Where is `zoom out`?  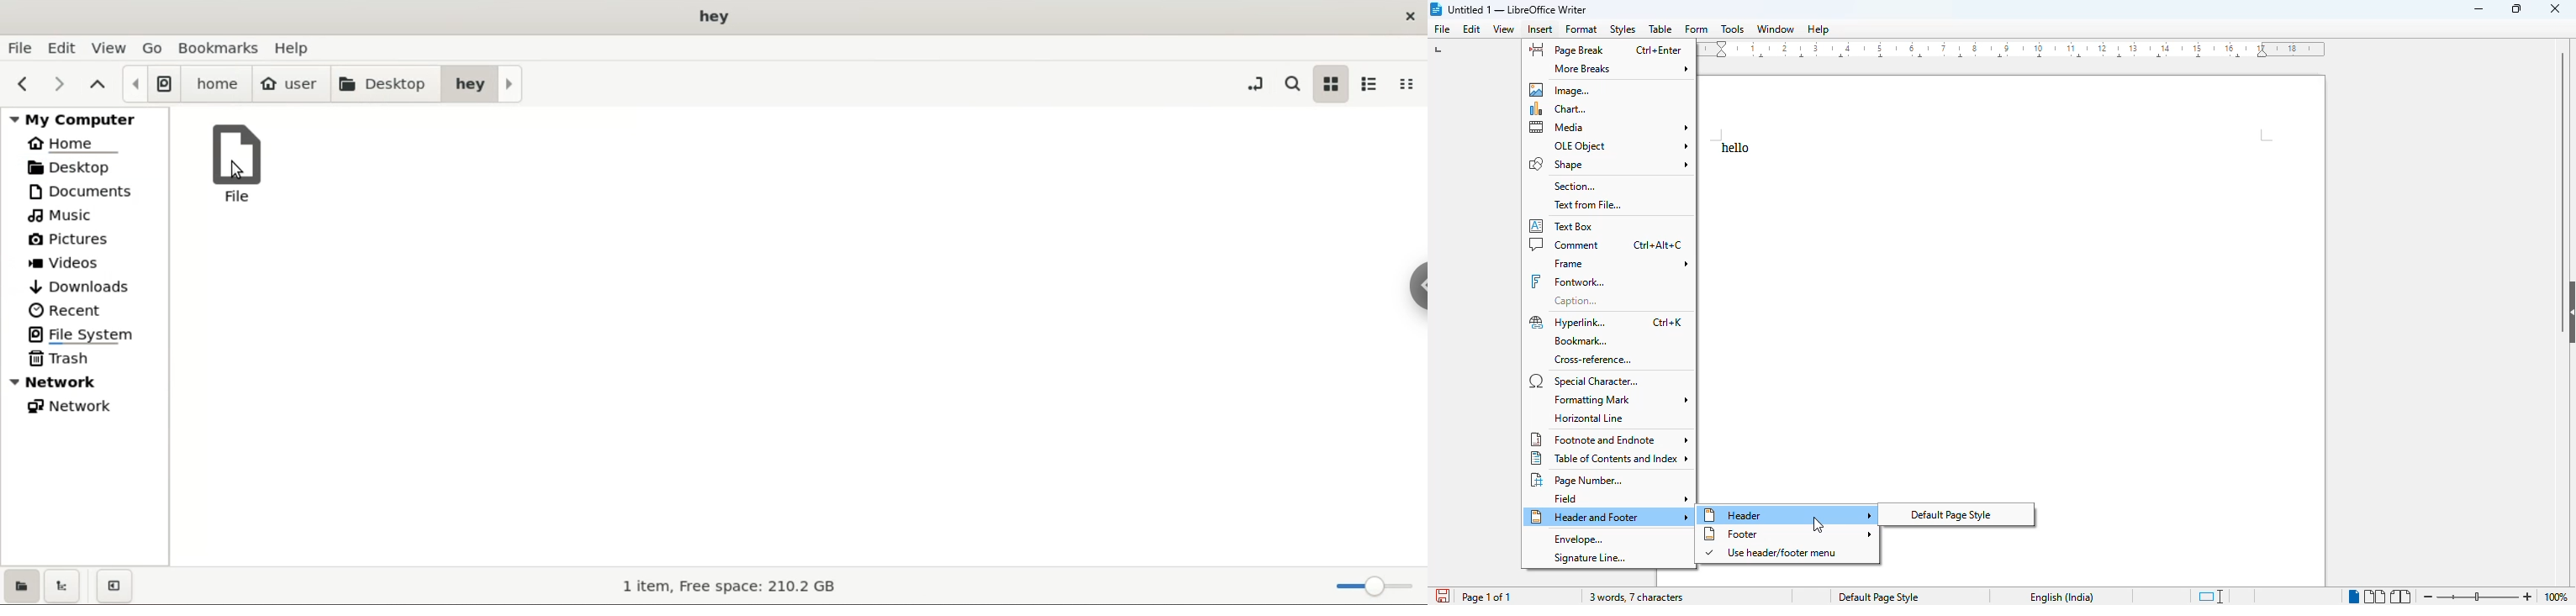
zoom out is located at coordinates (2428, 596).